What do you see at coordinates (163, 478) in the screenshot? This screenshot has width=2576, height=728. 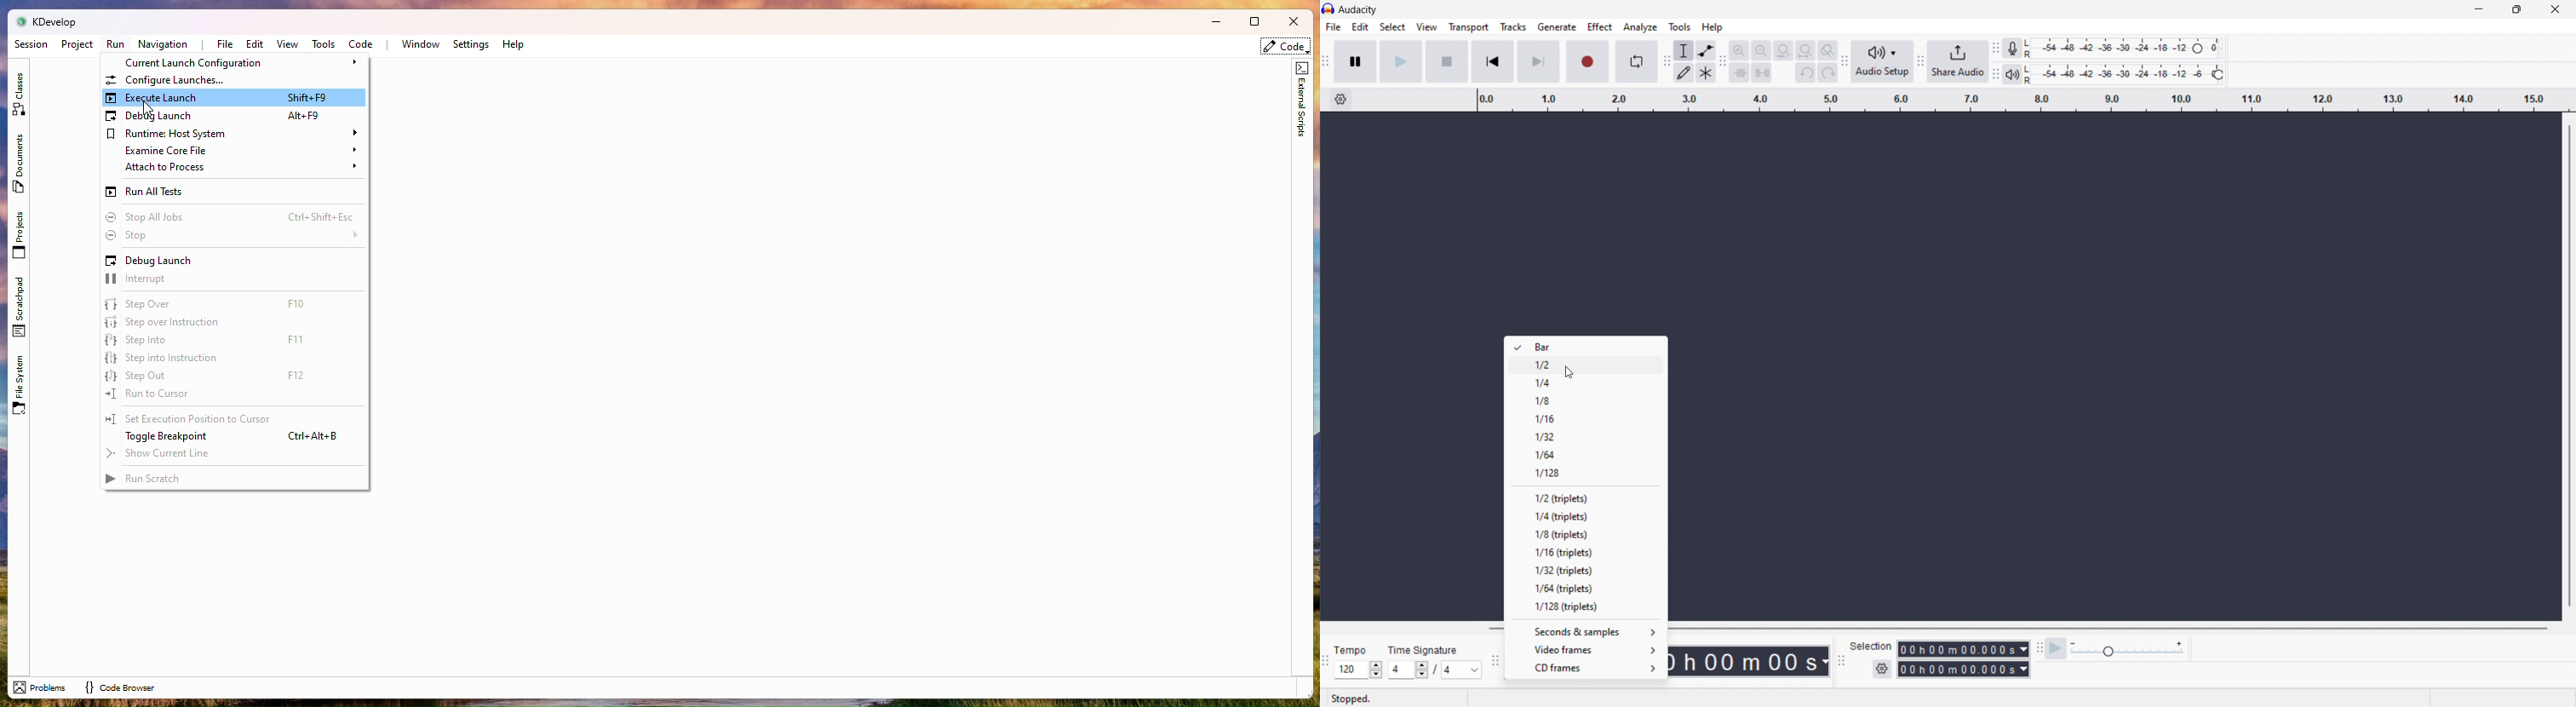 I see `Run Scratch` at bounding box center [163, 478].